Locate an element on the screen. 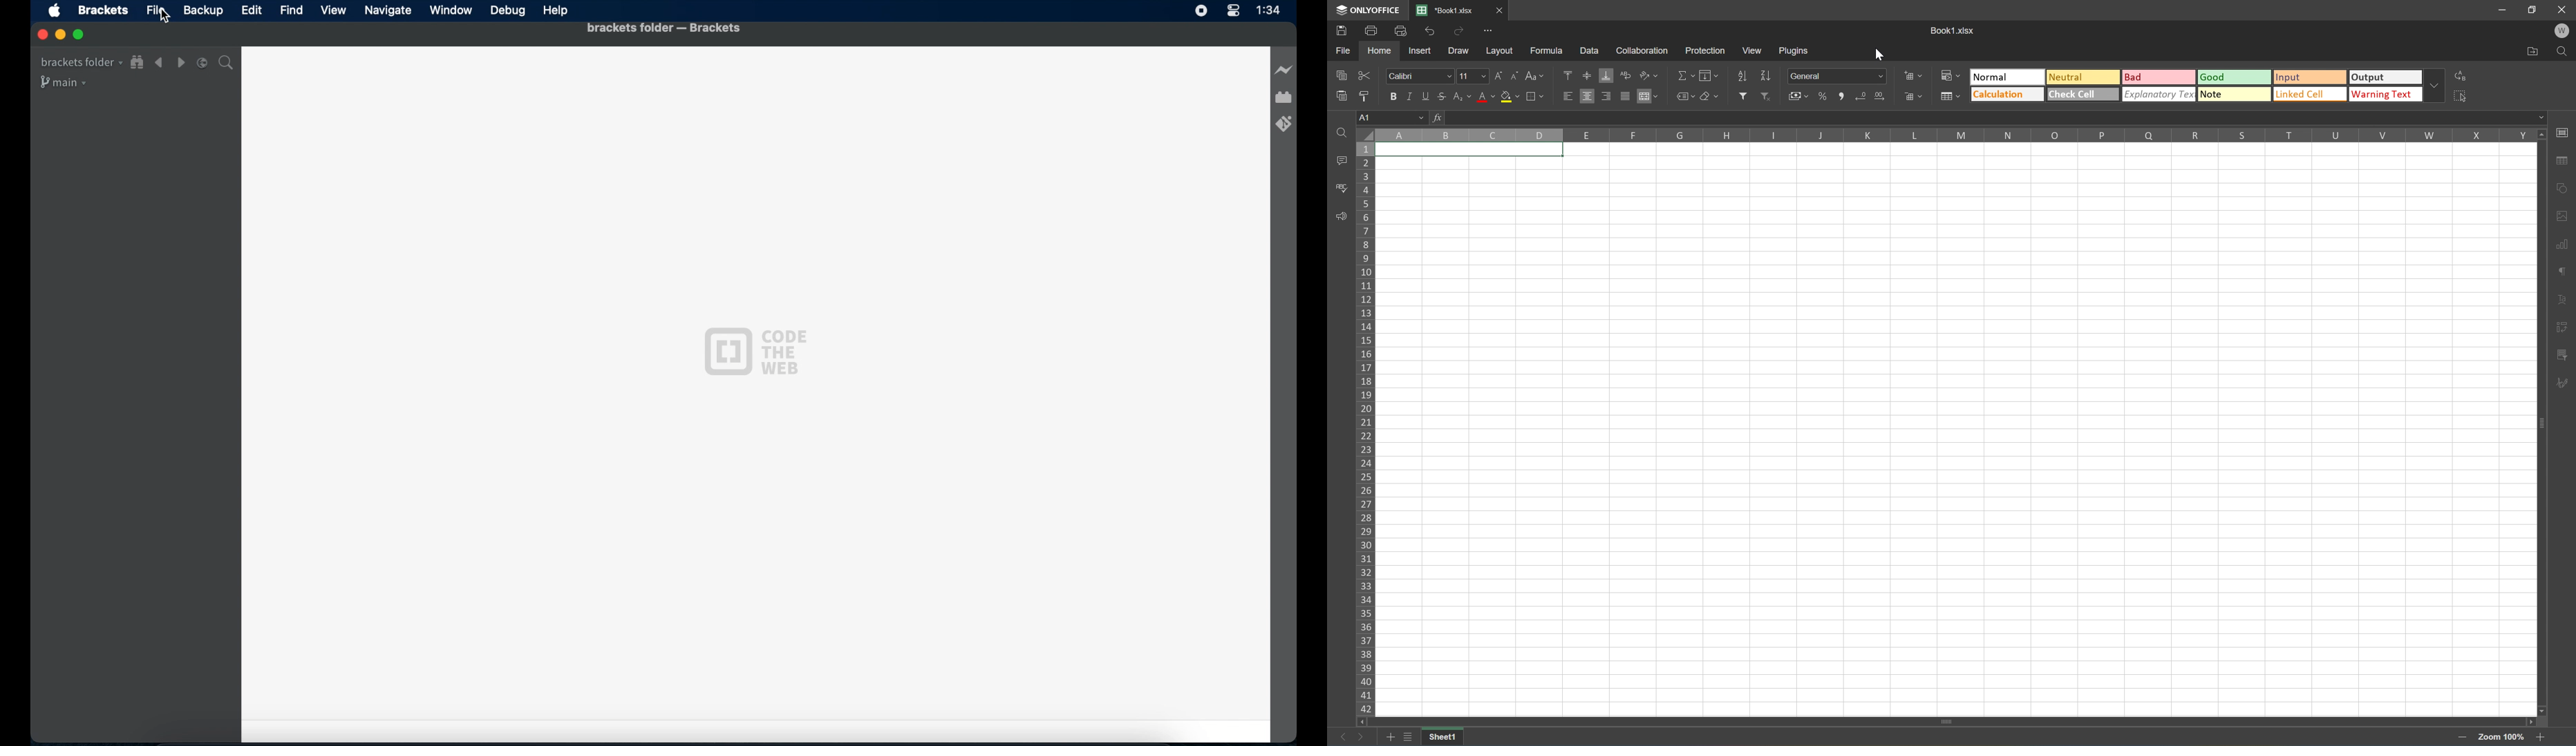  Brackets folder is located at coordinates (81, 63).